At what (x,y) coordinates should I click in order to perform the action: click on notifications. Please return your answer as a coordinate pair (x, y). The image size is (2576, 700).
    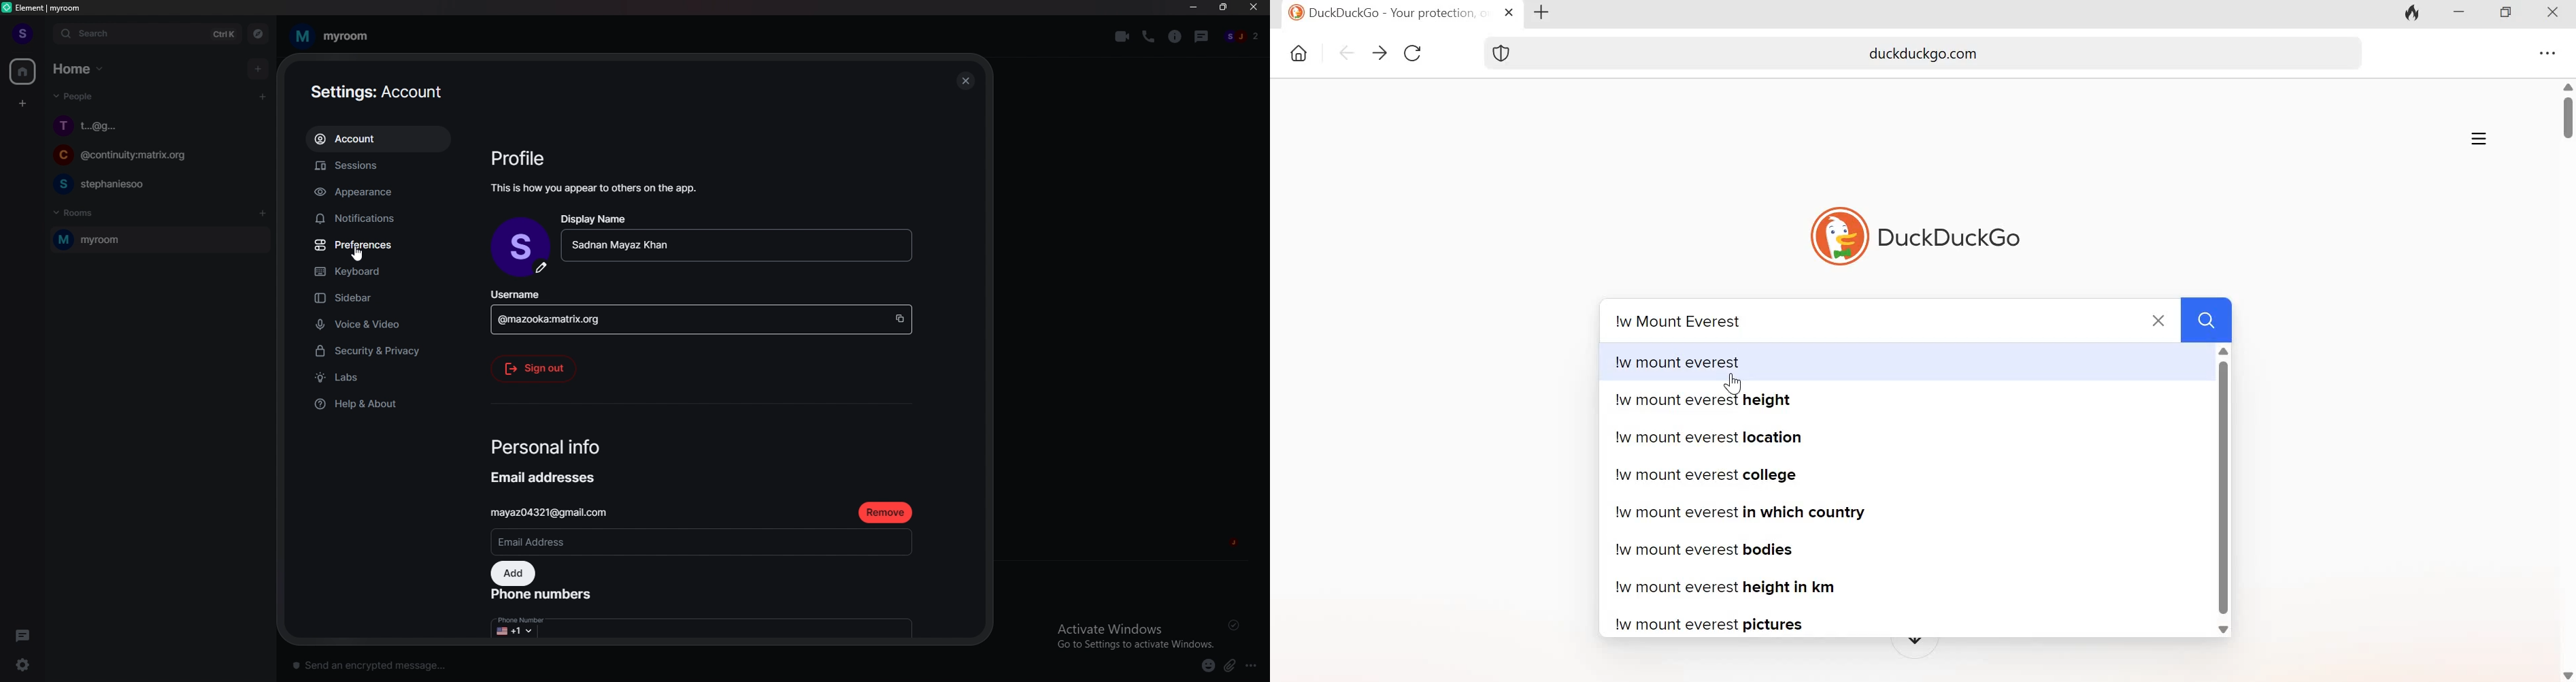
    Looking at the image, I should click on (375, 219).